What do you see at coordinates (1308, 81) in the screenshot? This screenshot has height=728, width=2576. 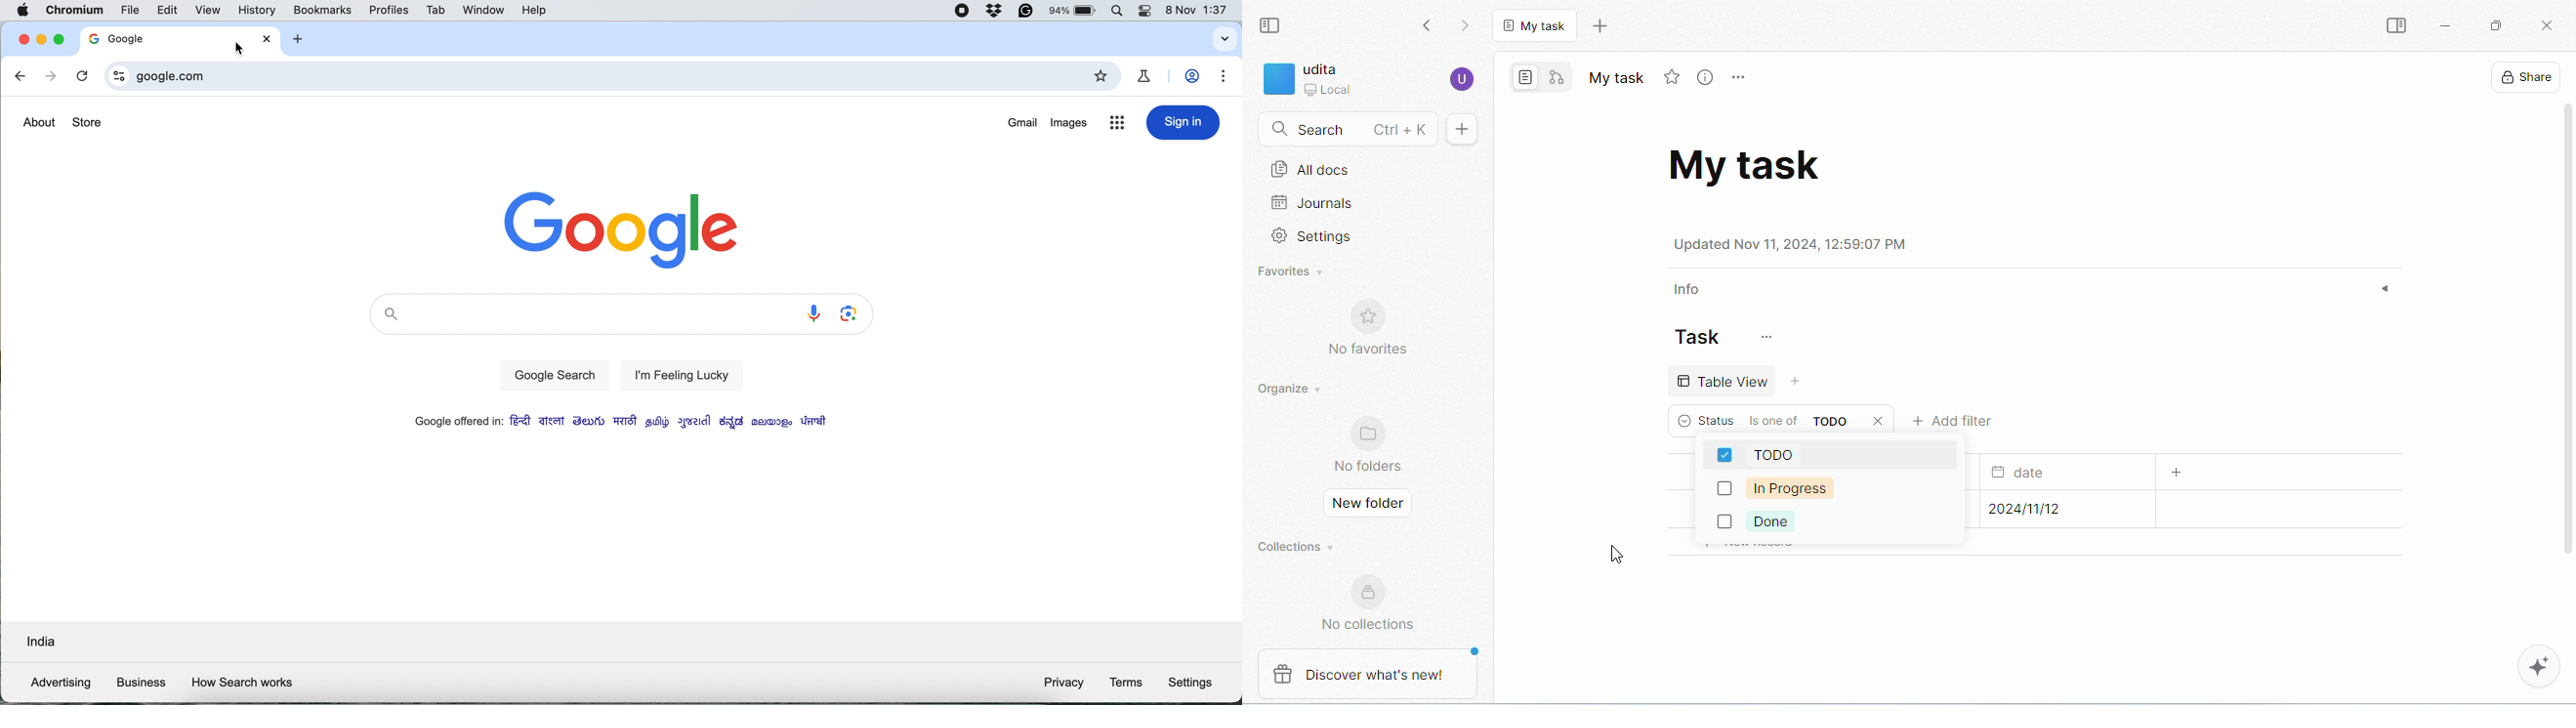 I see `workspace` at bounding box center [1308, 81].